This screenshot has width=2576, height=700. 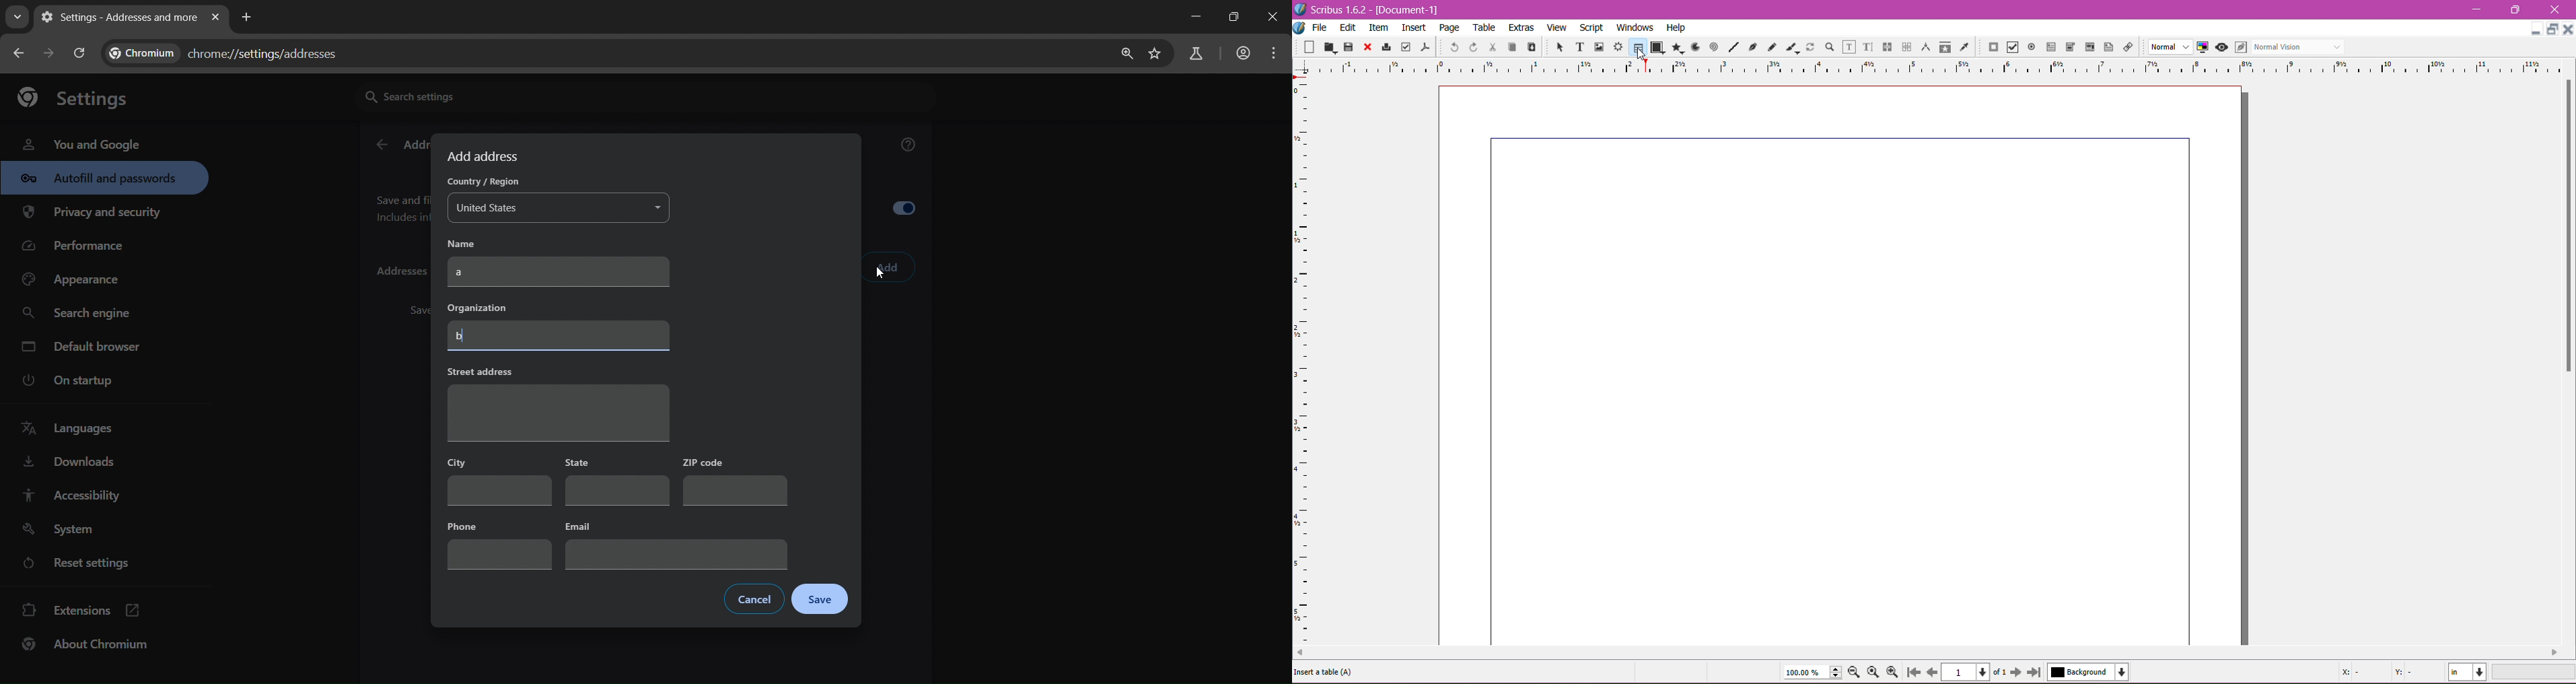 What do you see at coordinates (1309, 362) in the screenshot?
I see `Grid` at bounding box center [1309, 362].